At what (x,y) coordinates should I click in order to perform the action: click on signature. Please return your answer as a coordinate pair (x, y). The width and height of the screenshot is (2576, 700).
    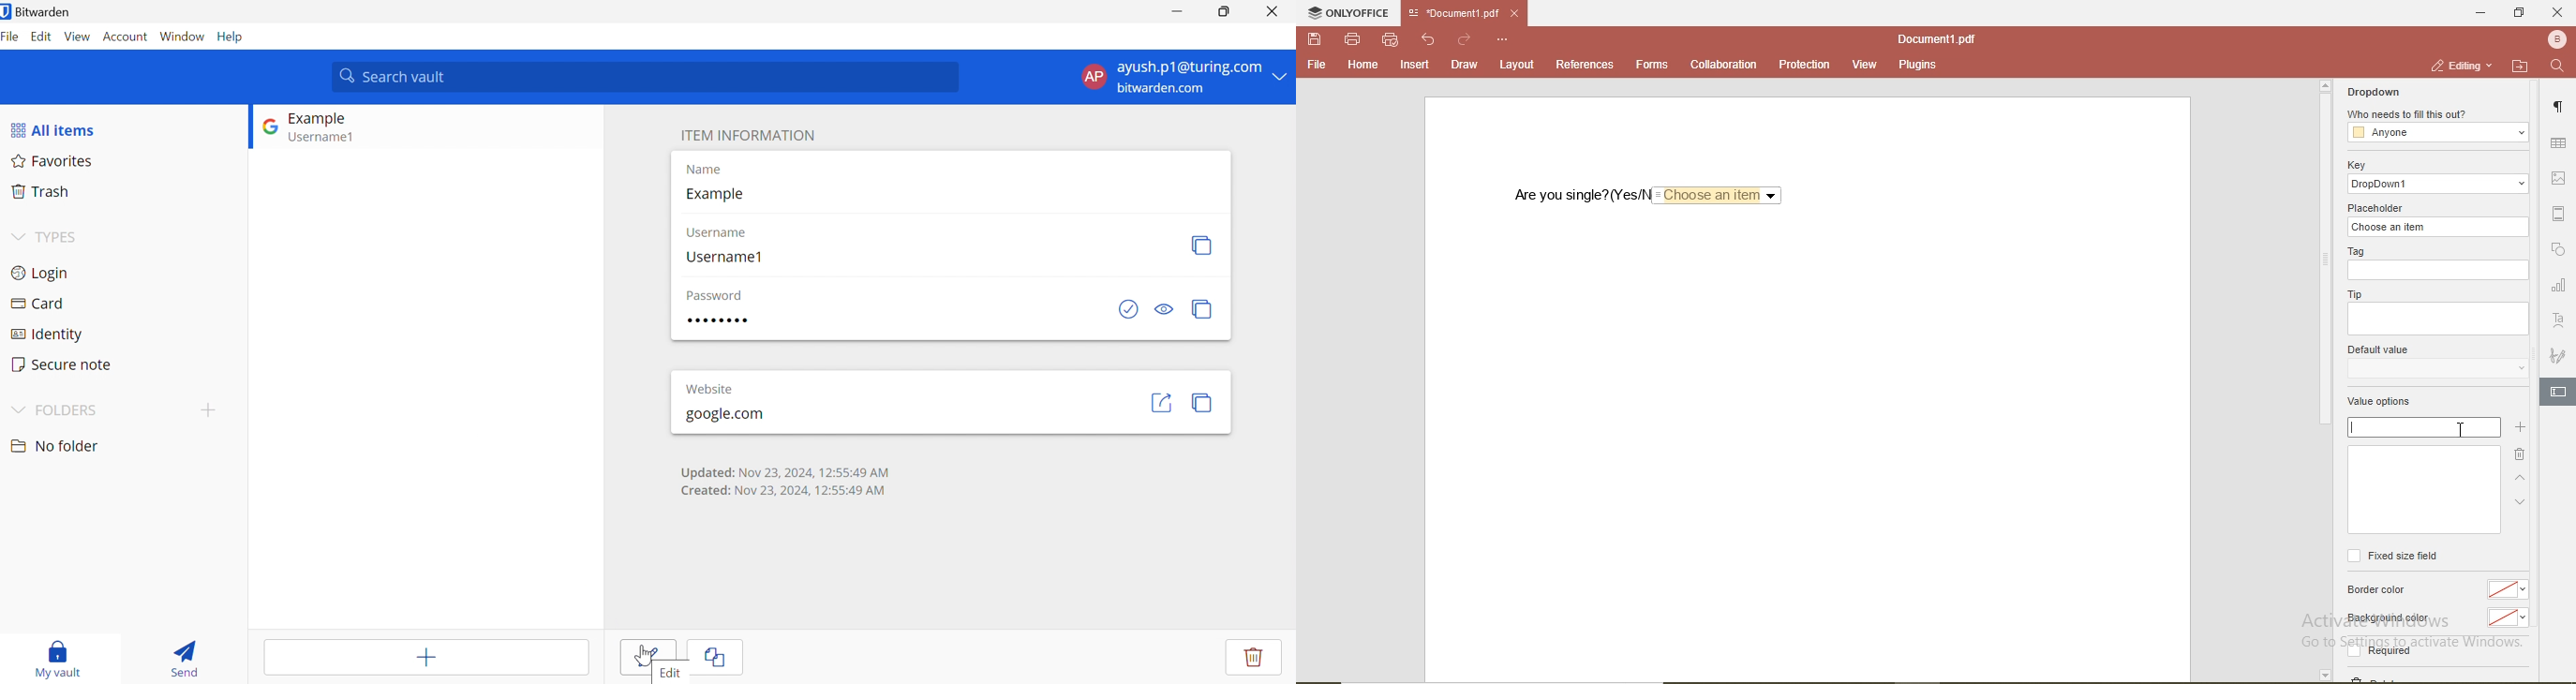
    Looking at the image, I should click on (2559, 353).